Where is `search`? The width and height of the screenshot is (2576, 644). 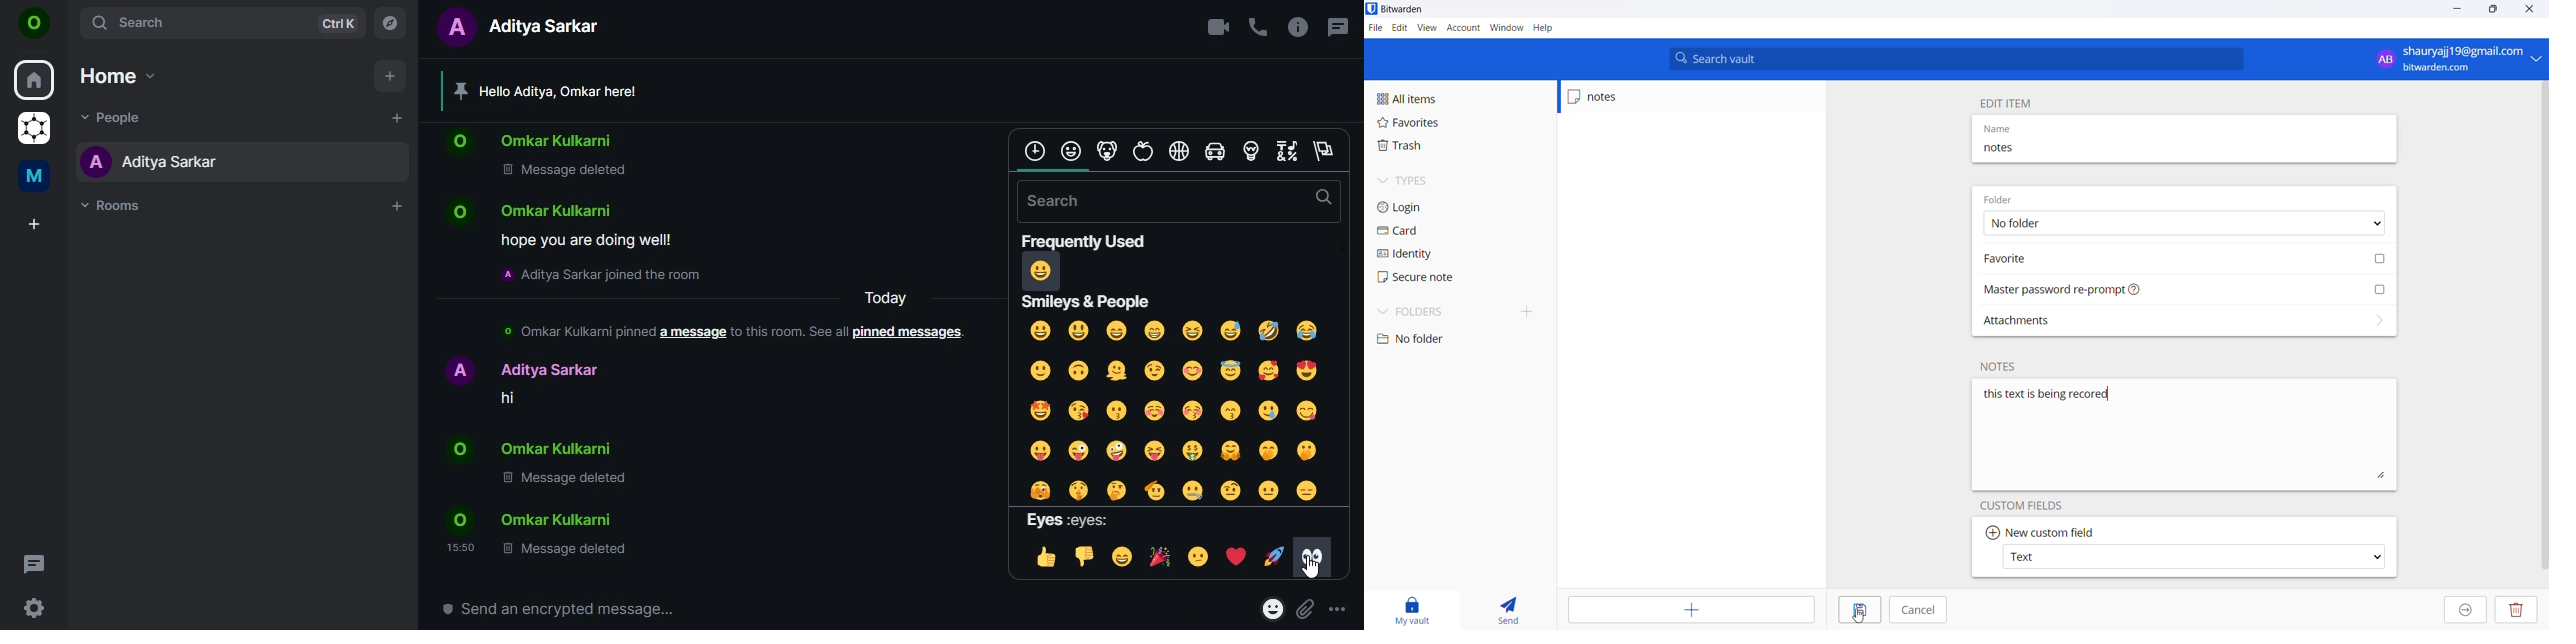 search is located at coordinates (1182, 202).